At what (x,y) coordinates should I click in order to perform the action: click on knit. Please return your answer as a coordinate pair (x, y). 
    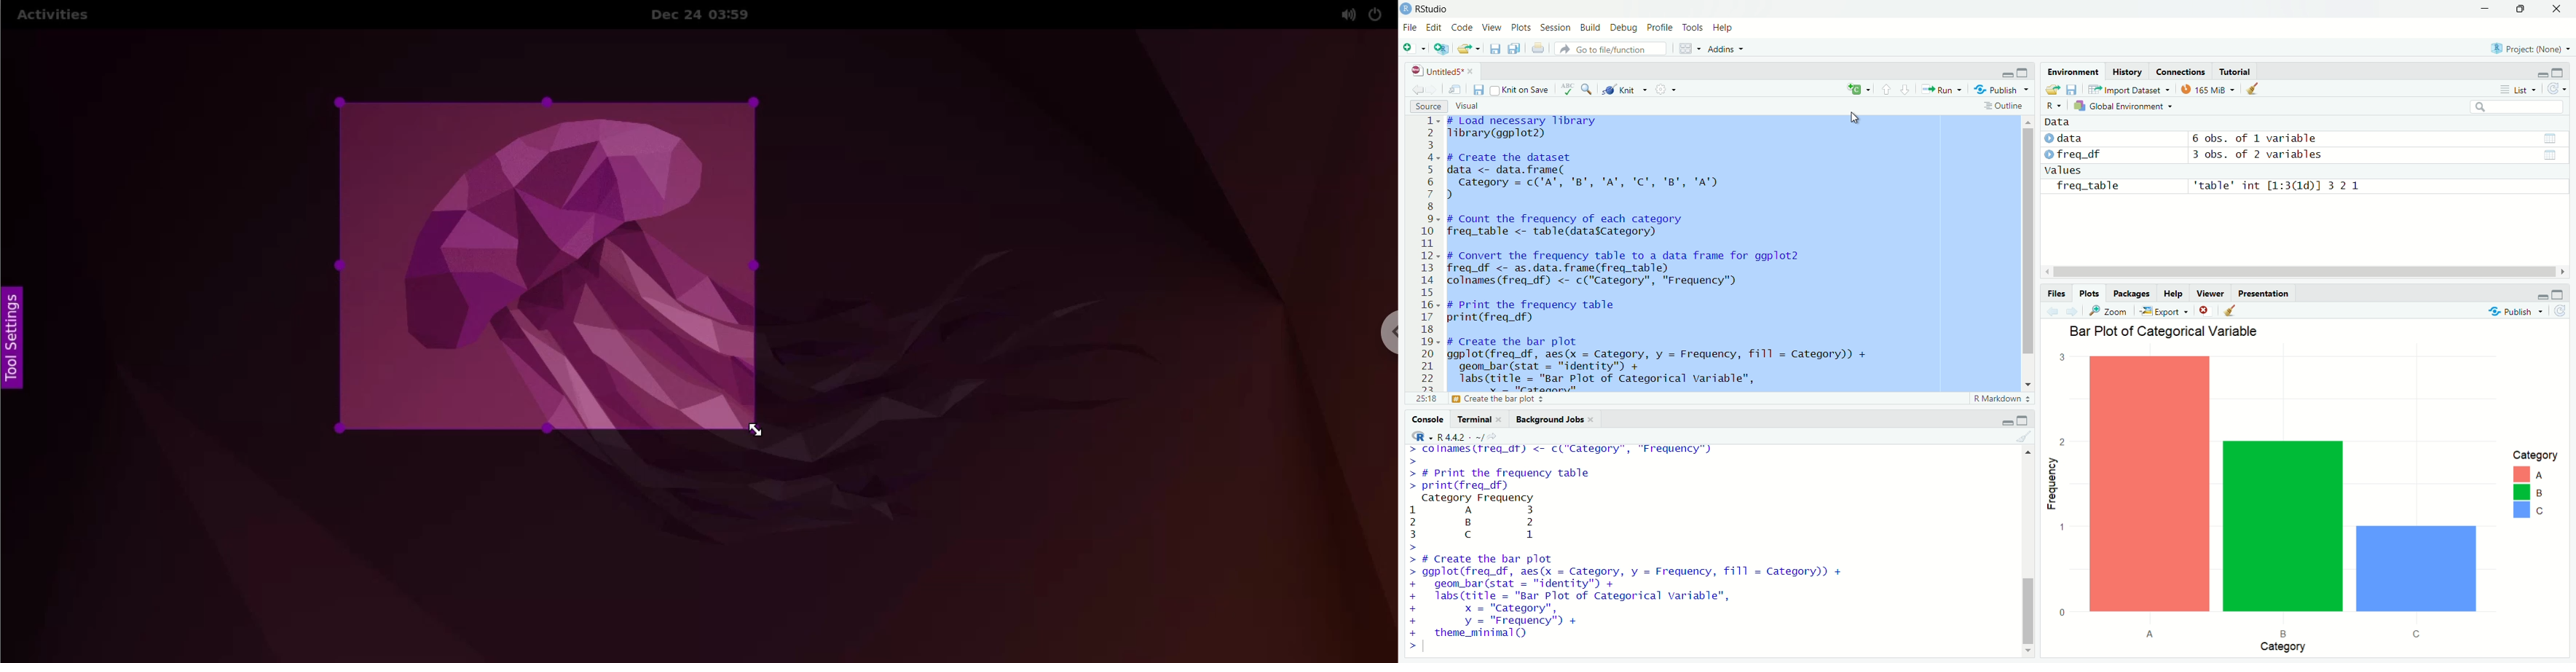
    Looking at the image, I should click on (1624, 90).